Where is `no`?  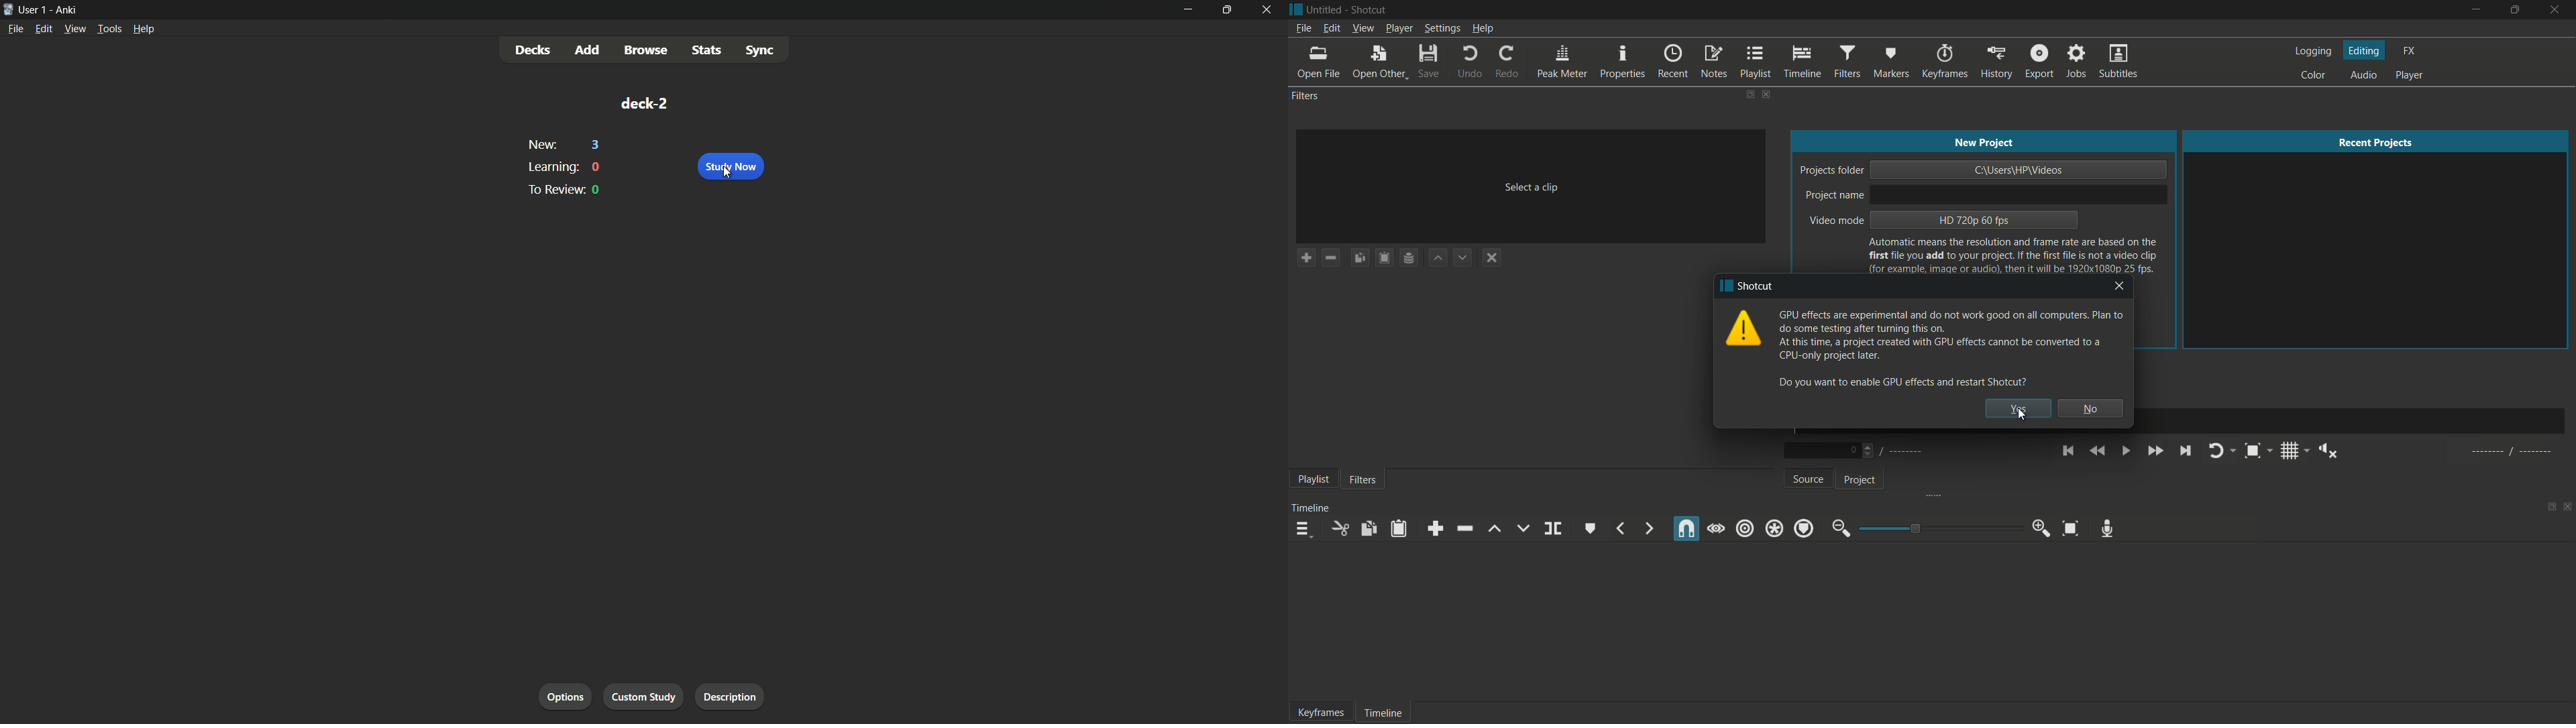 no is located at coordinates (2090, 408).